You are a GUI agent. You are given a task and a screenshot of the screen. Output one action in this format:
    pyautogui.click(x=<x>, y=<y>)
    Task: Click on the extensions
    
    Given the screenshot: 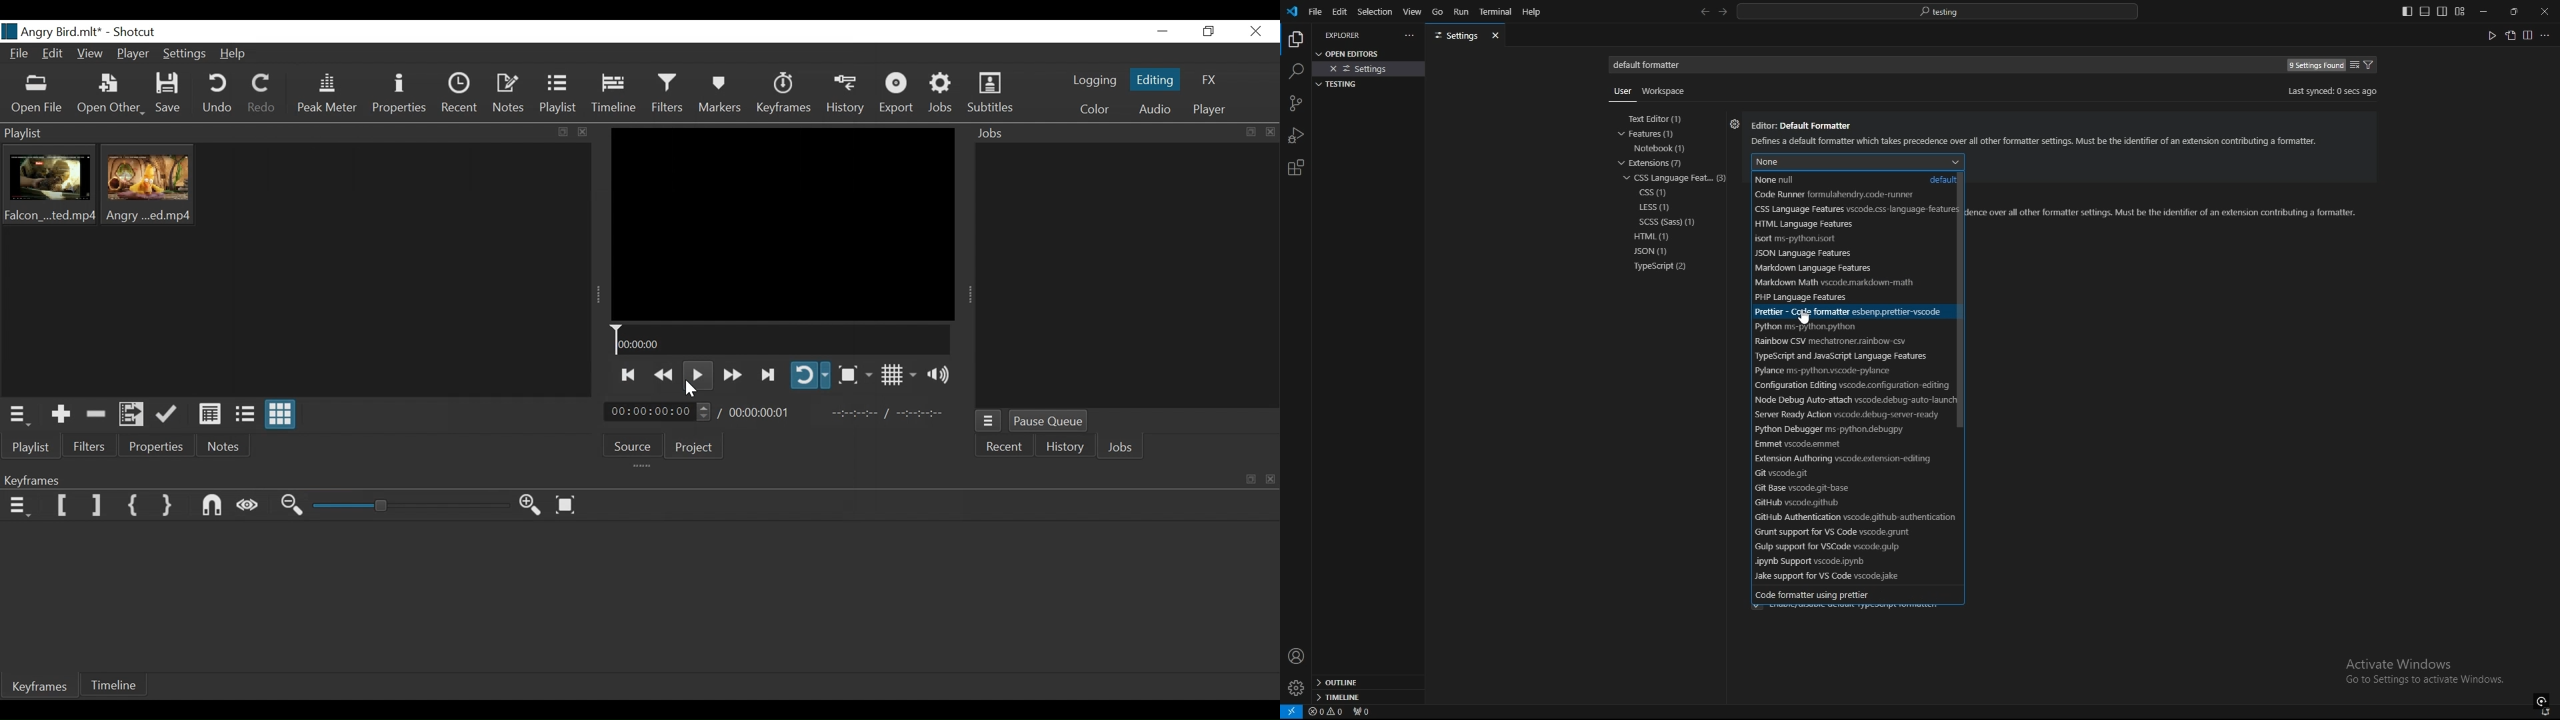 What is the action you would take?
    pyautogui.click(x=1296, y=168)
    